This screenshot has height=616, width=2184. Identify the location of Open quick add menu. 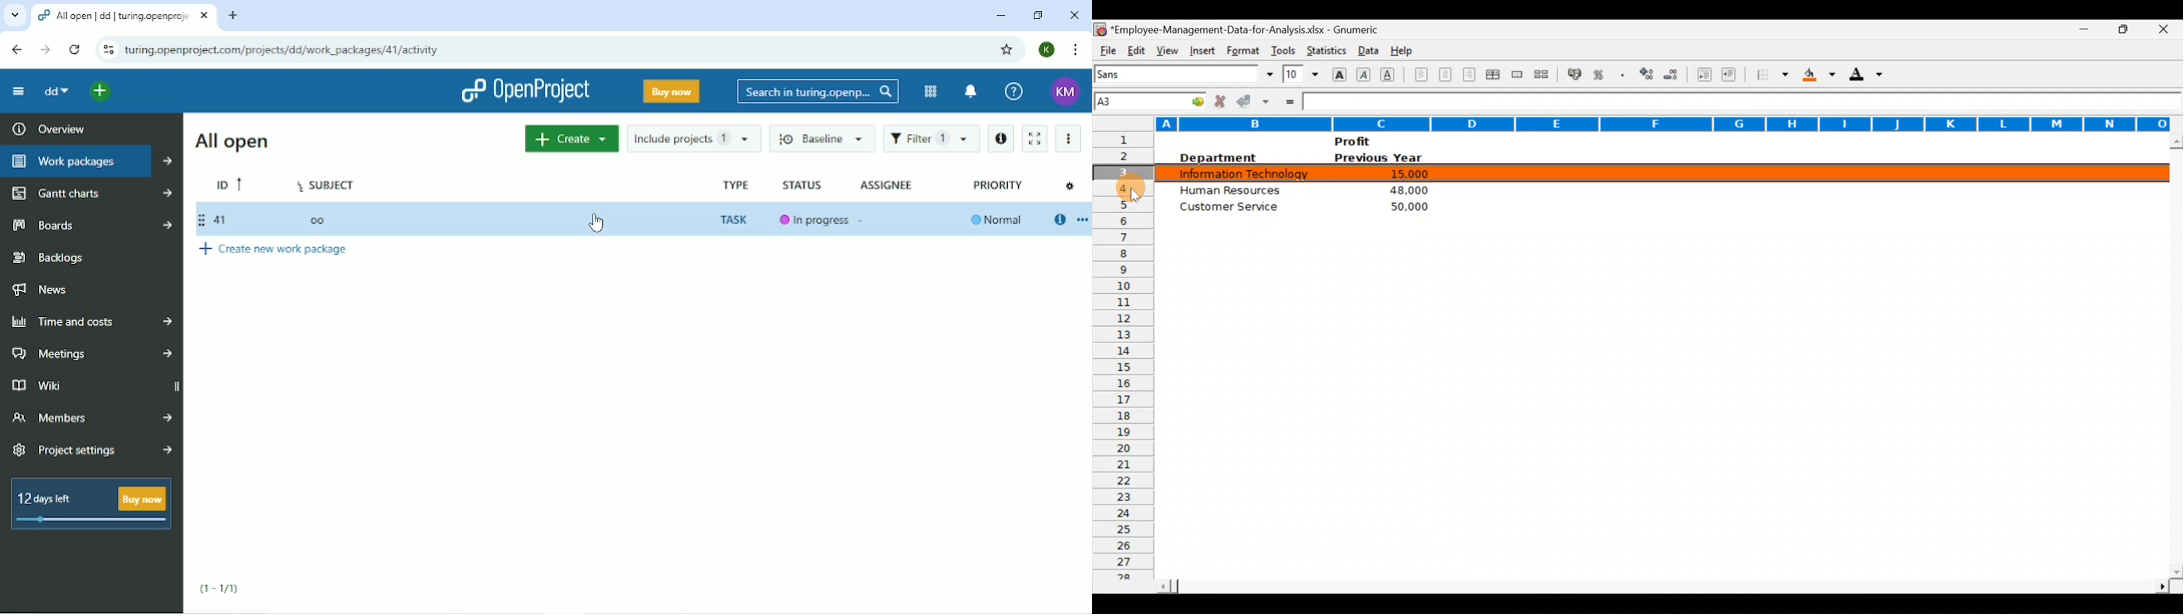
(102, 92).